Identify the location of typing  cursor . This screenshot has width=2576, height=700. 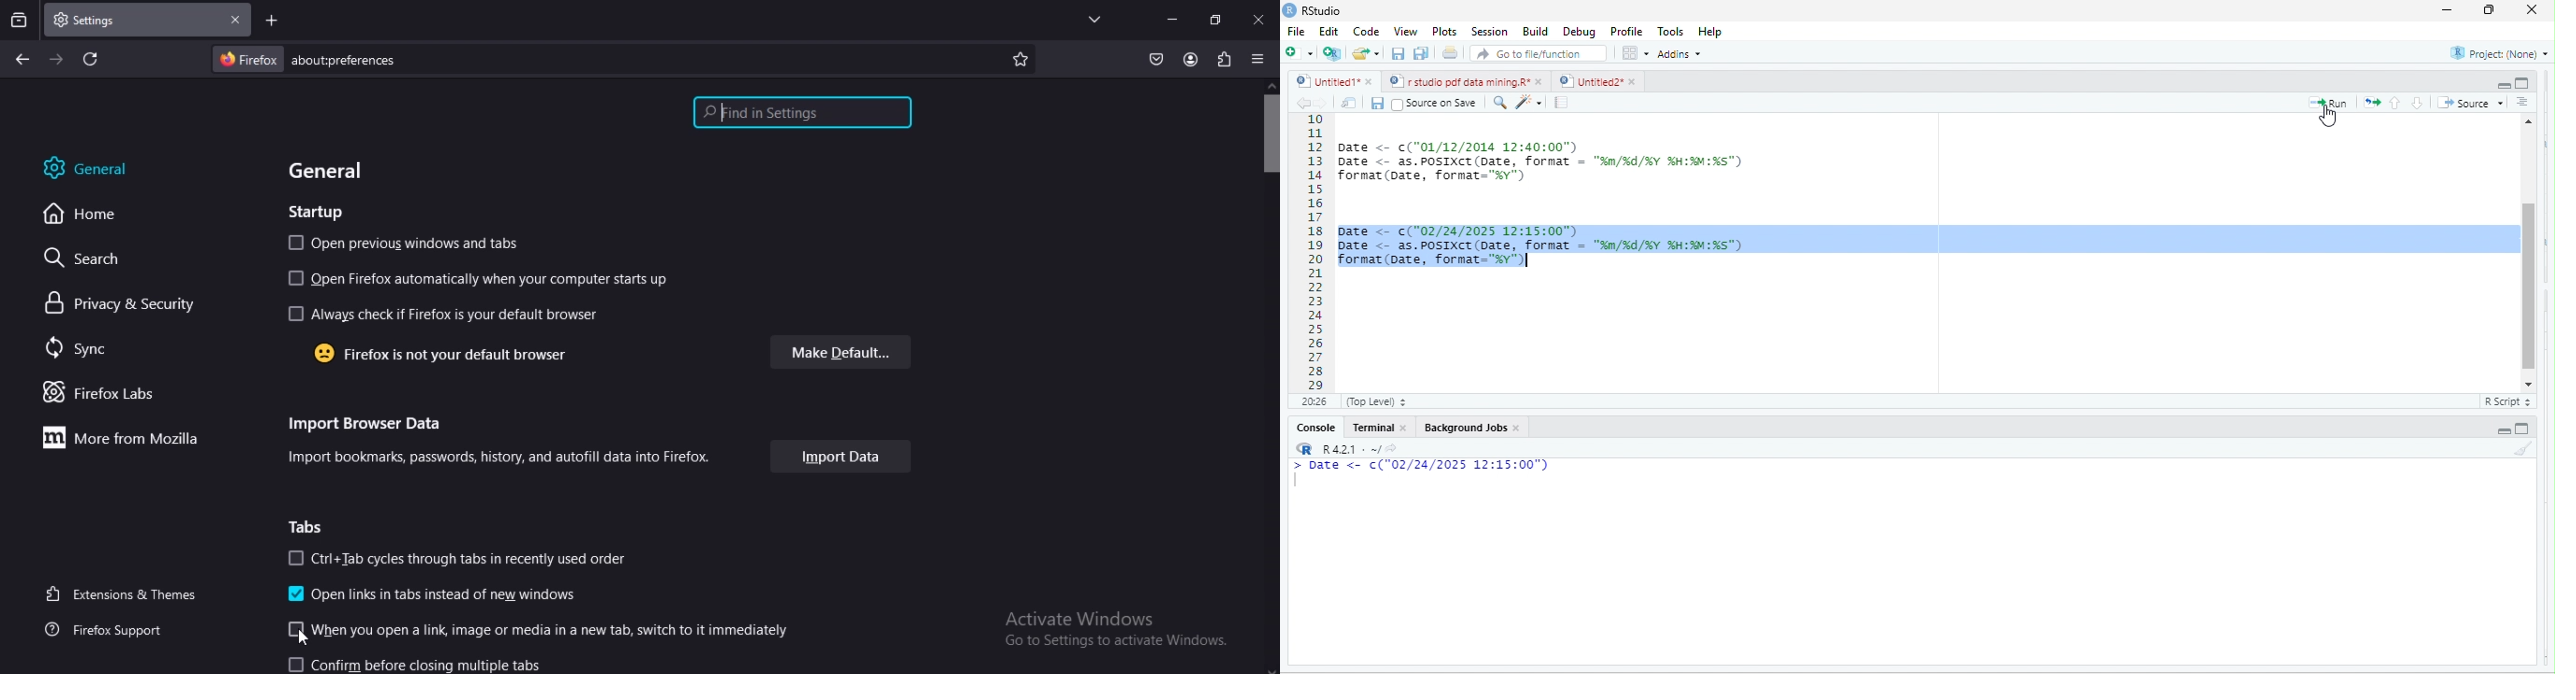
(1531, 261).